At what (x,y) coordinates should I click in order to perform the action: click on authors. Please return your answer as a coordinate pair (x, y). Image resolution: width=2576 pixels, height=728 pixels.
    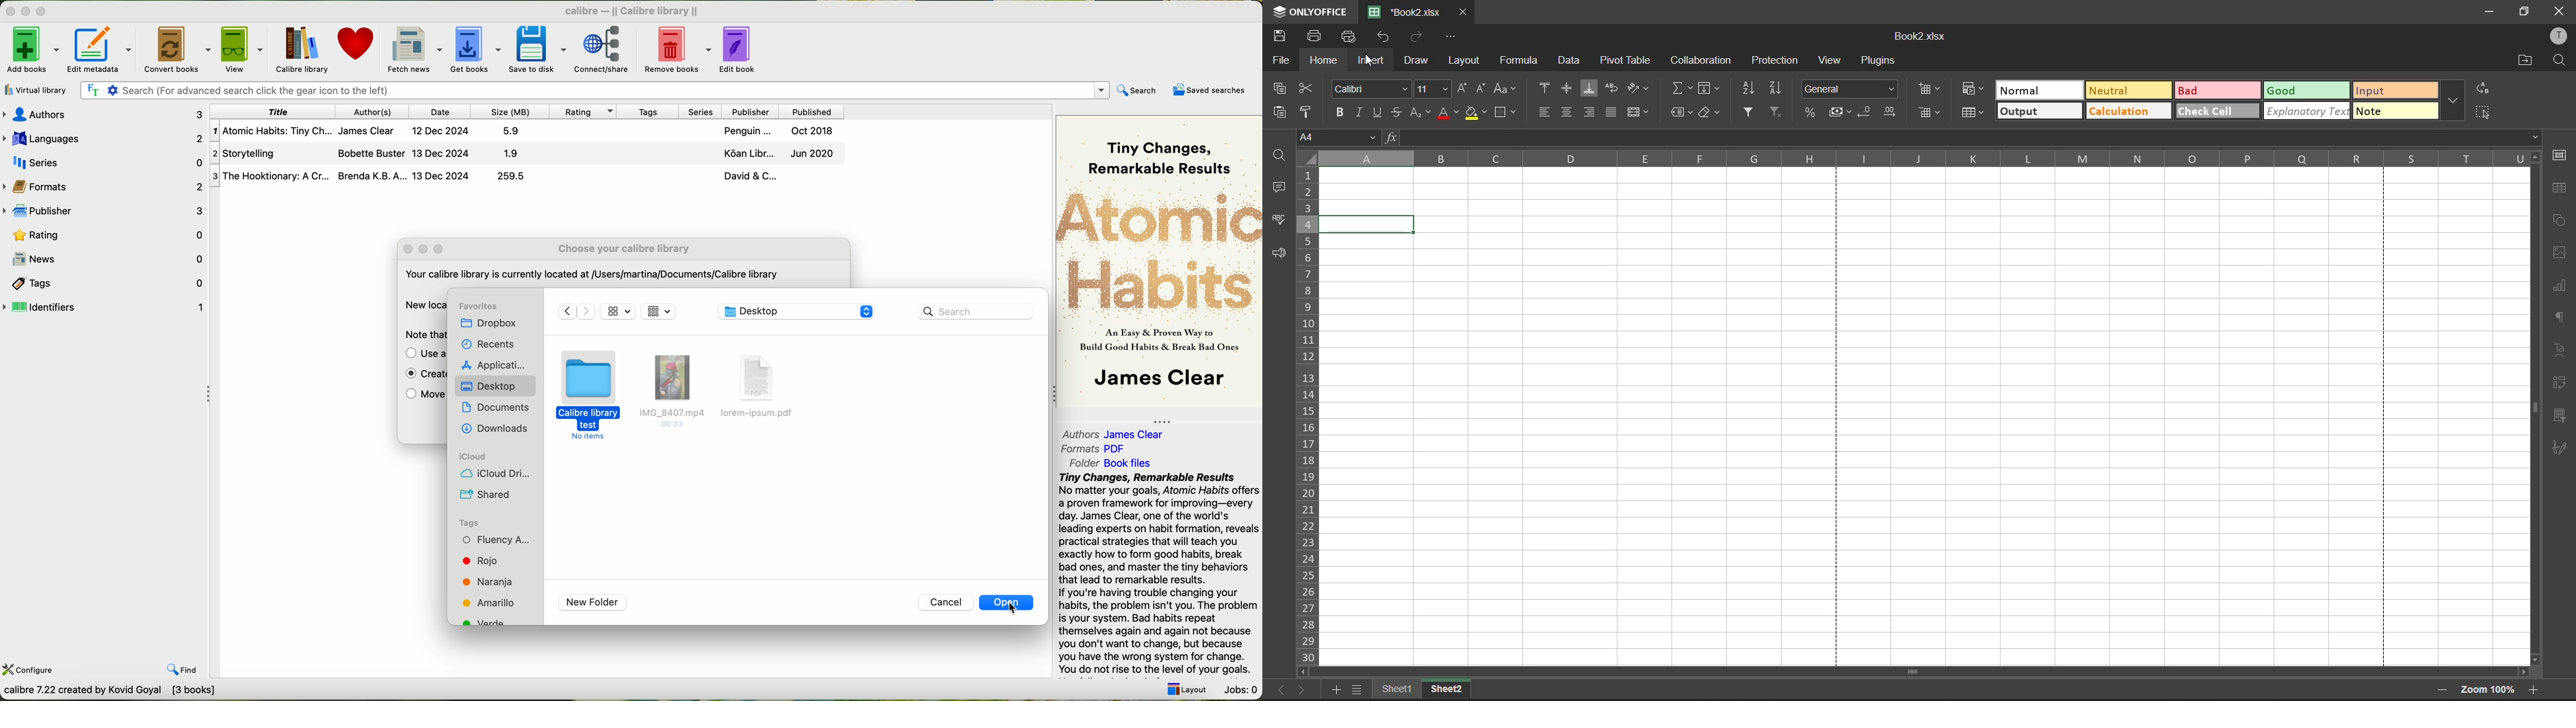
    Looking at the image, I should click on (107, 114).